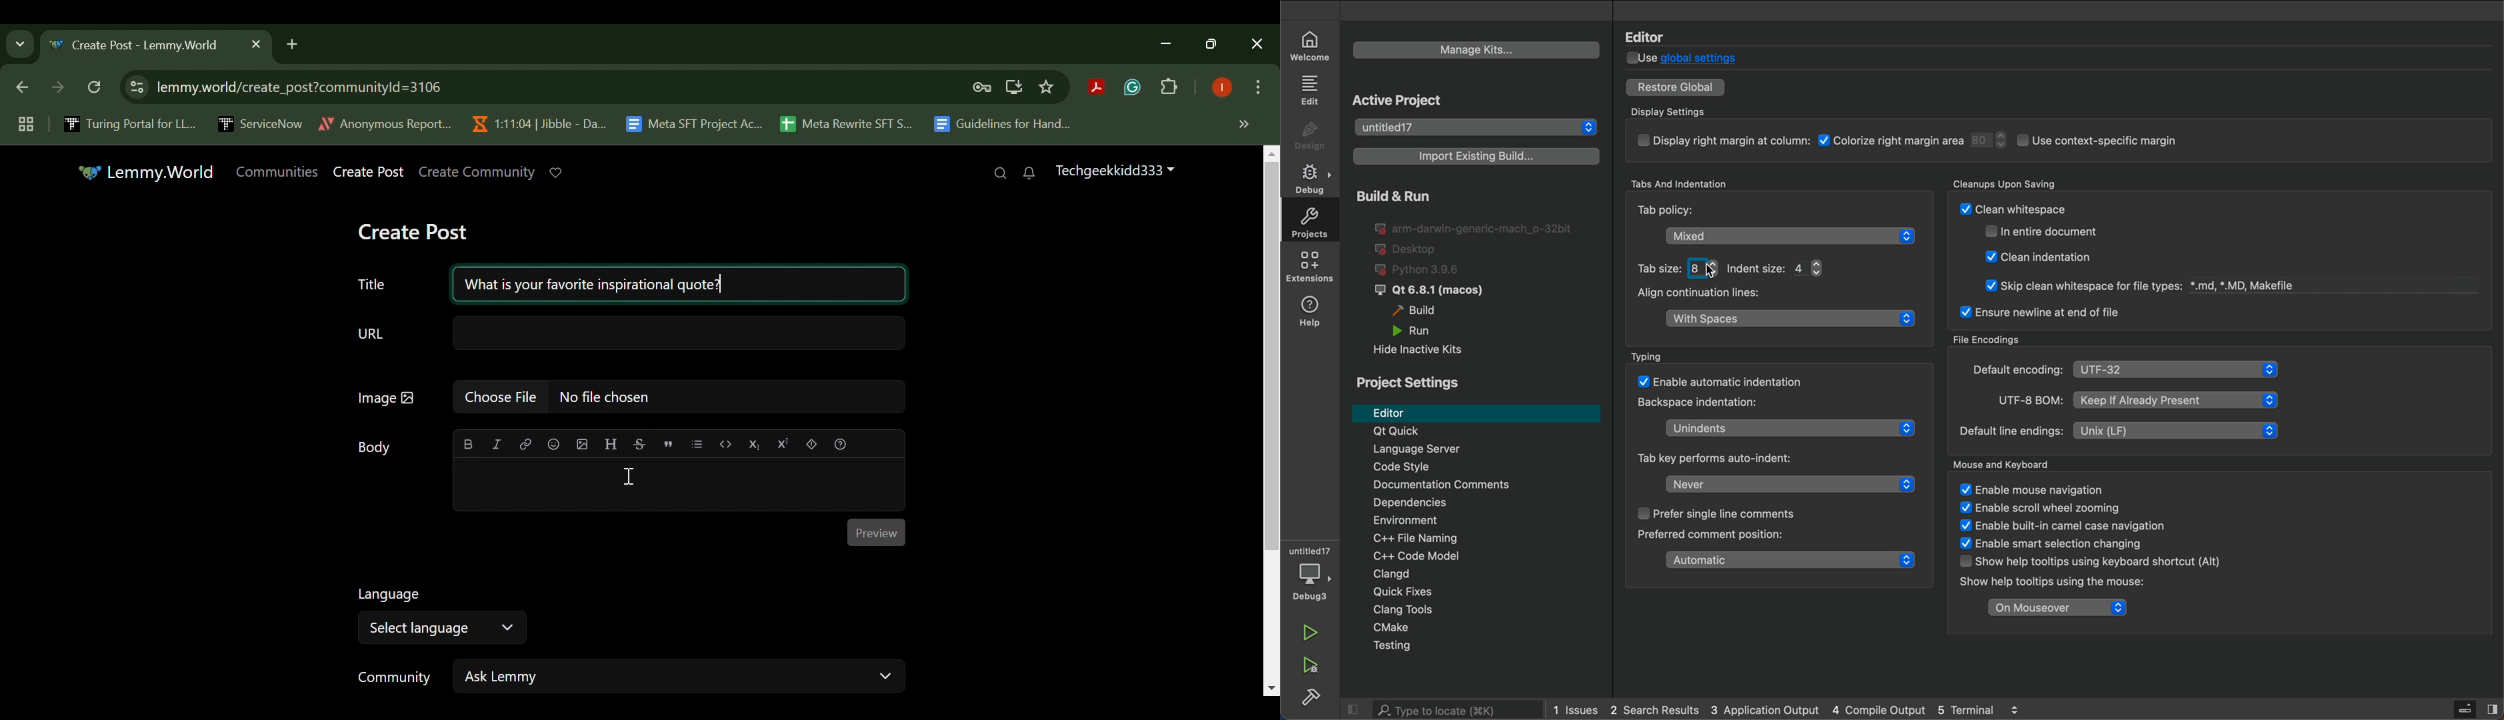 The width and height of the screenshot is (2520, 728). What do you see at coordinates (1000, 124) in the screenshot?
I see `Guidelines for Hand...` at bounding box center [1000, 124].